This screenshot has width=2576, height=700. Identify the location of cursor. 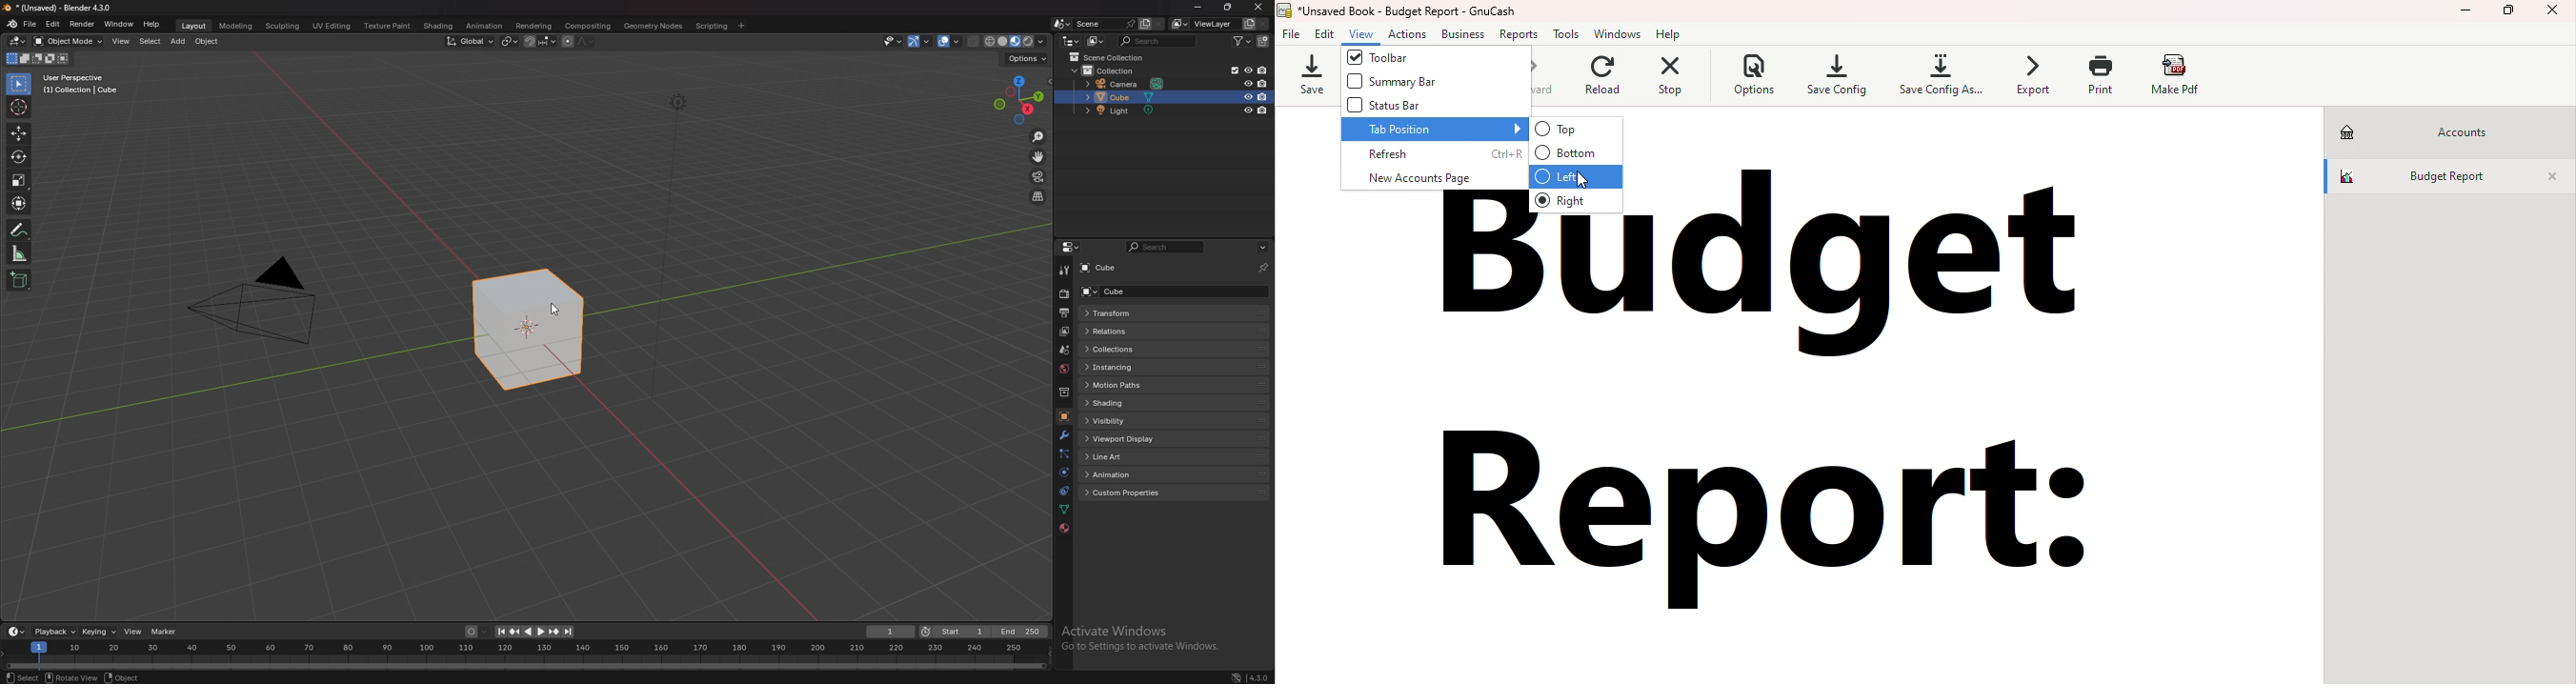
(18, 107).